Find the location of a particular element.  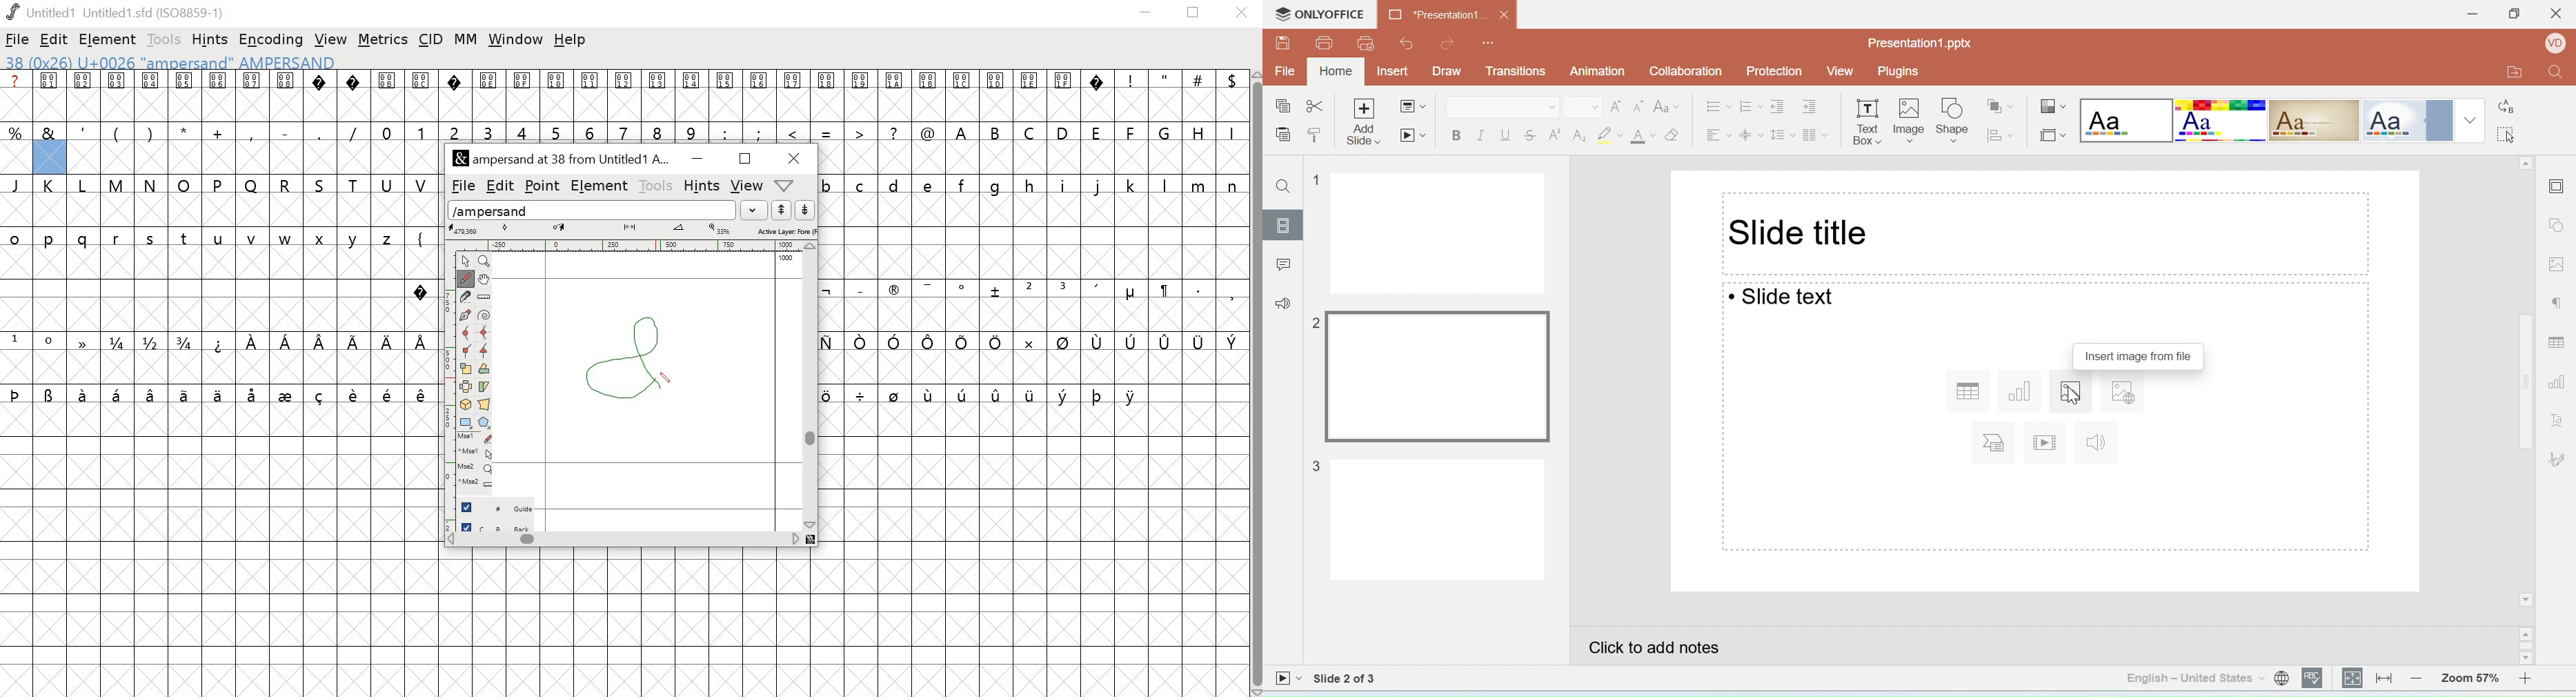

symbol is located at coordinates (1199, 342).